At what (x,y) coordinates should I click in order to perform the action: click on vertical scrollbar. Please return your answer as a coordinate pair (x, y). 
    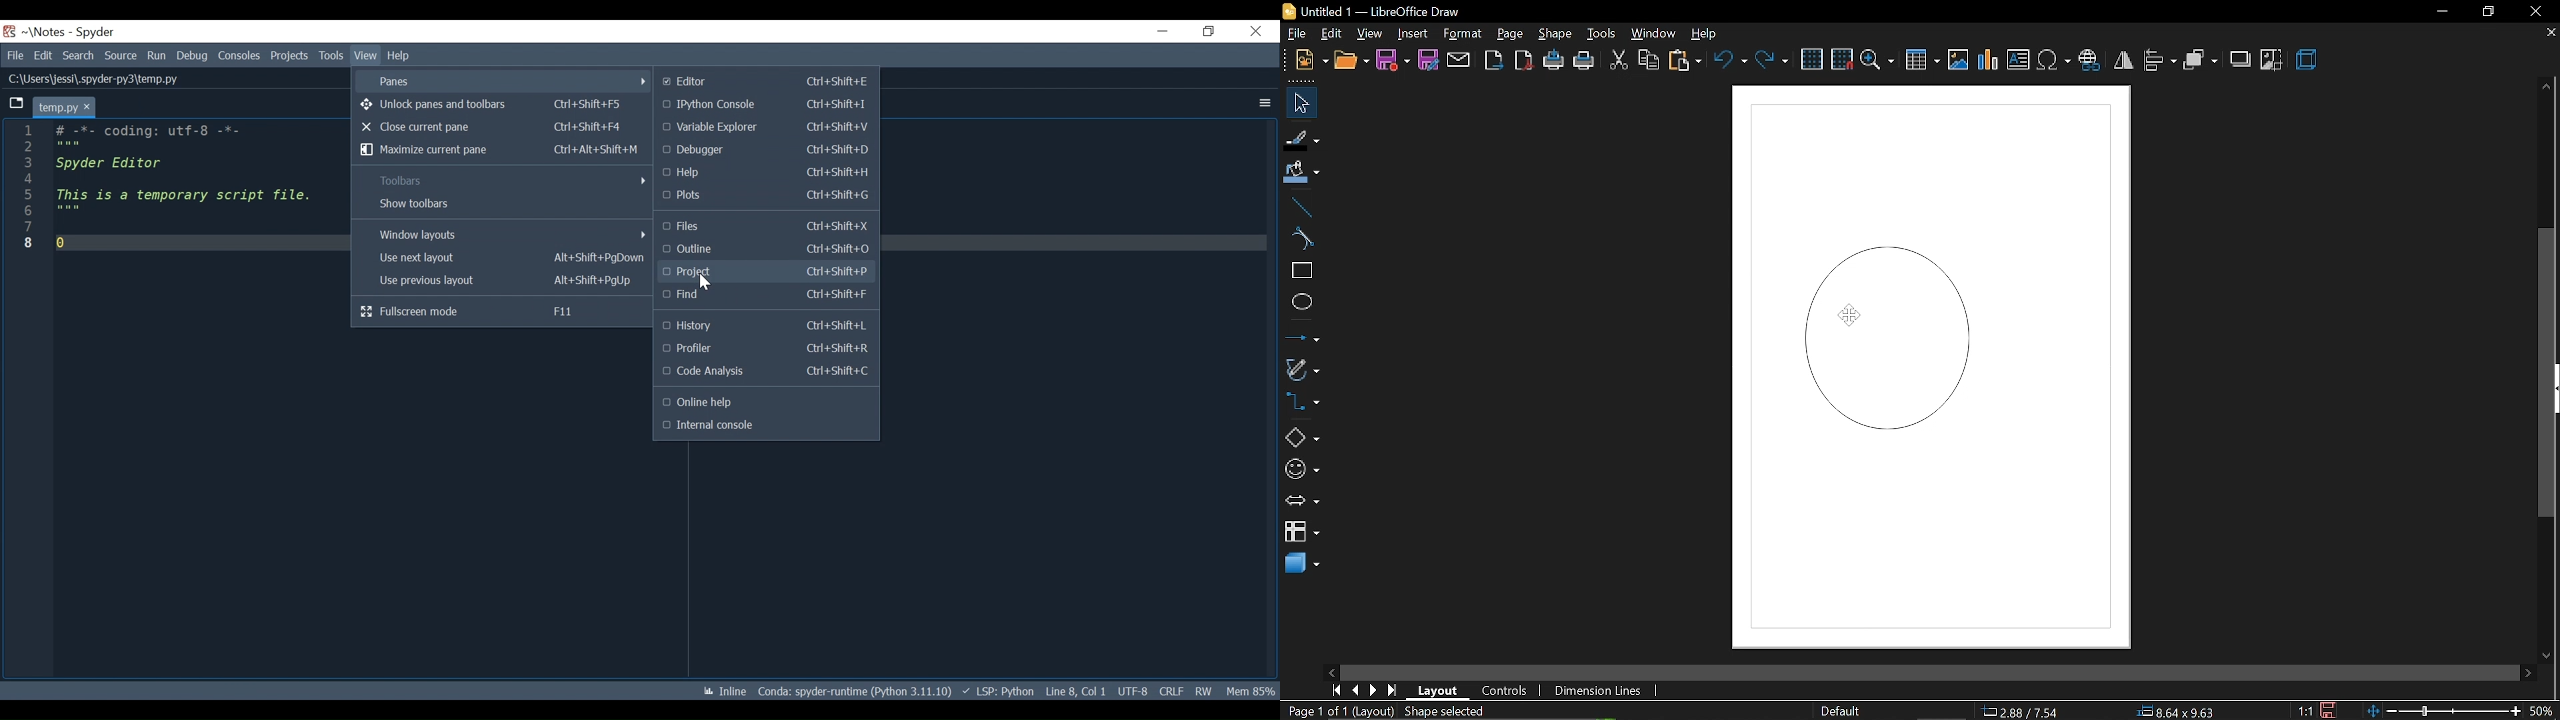
    Looking at the image, I should click on (2549, 372).